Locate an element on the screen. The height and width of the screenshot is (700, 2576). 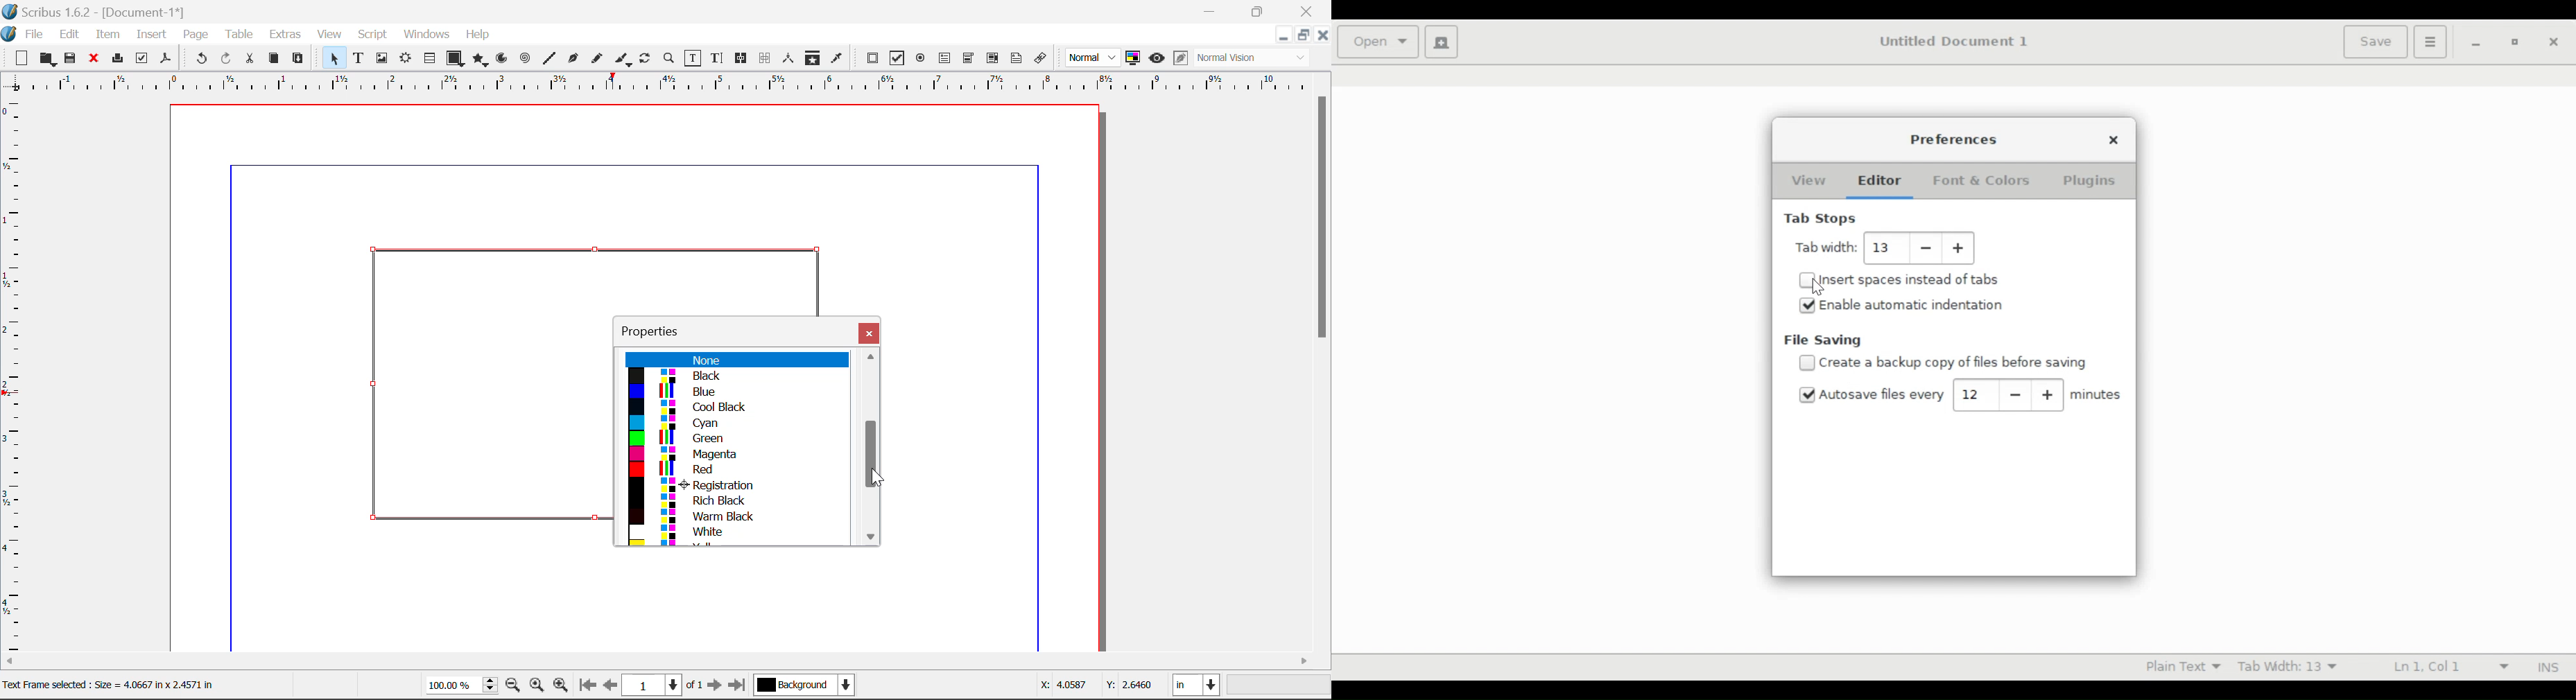
Scroll Bar is located at coordinates (867, 448).